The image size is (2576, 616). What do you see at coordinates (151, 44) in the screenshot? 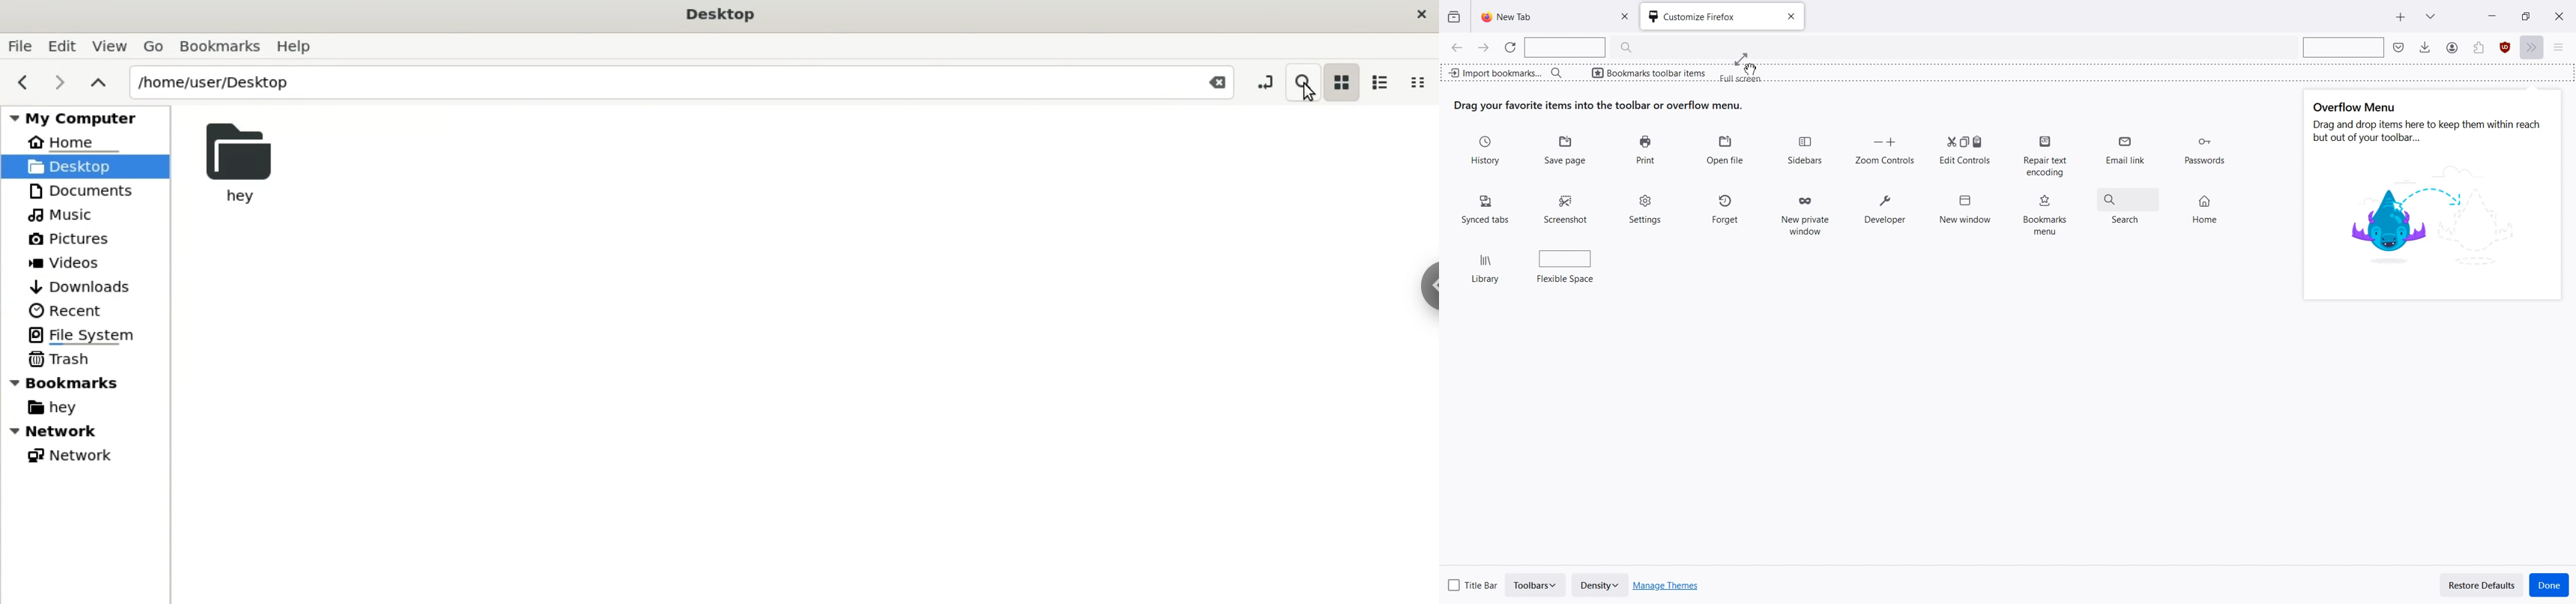
I see `Go` at bounding box center [151, 44].